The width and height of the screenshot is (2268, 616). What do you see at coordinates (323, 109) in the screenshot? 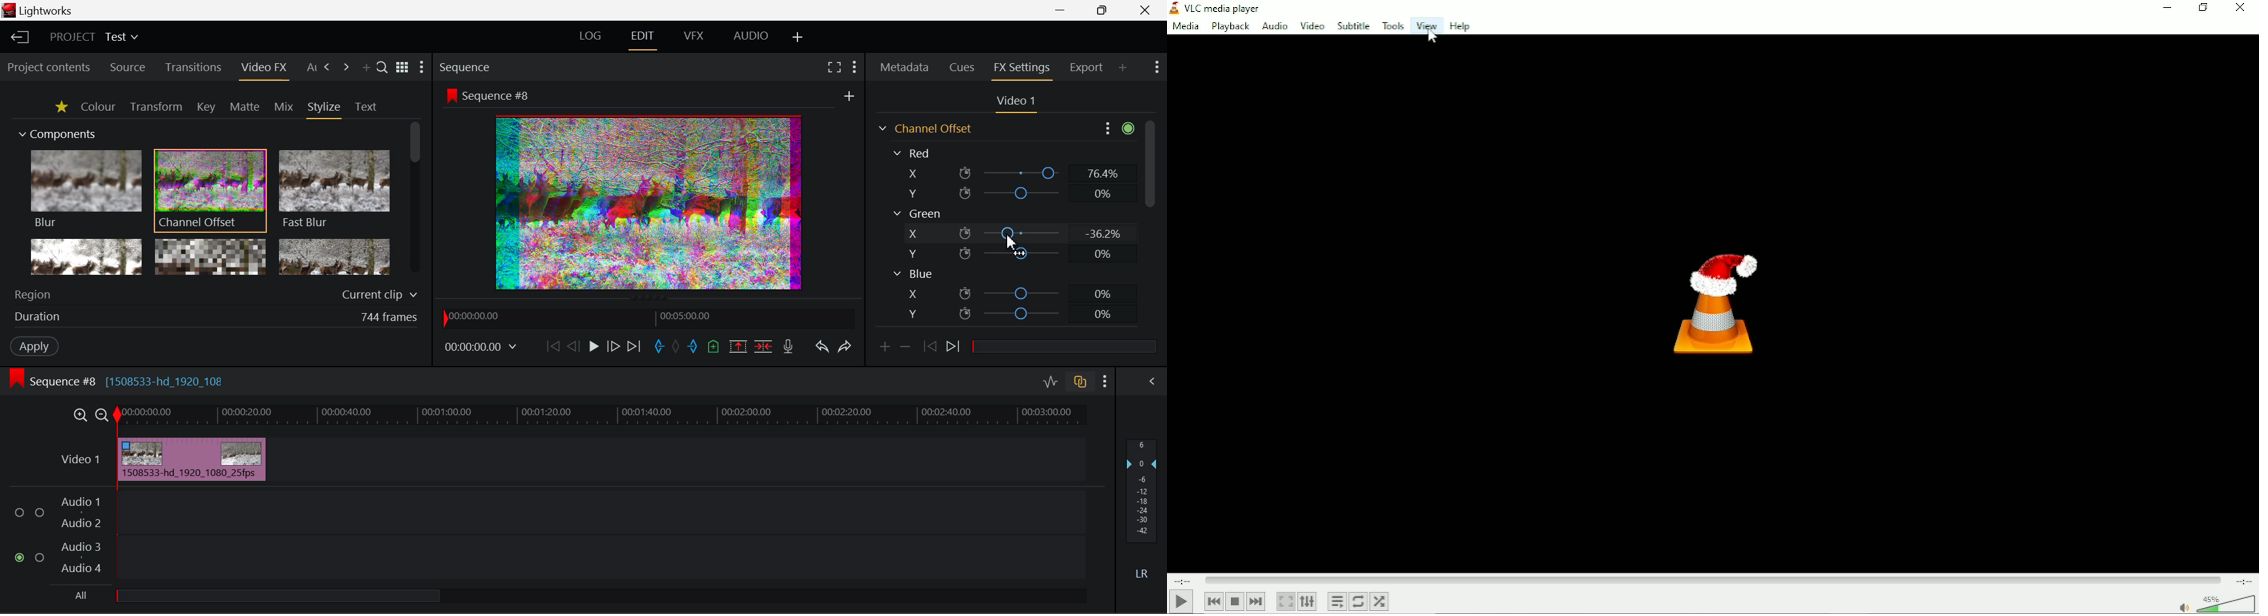
I see `Stylize Tab Open` at bounding box center [323, 109].